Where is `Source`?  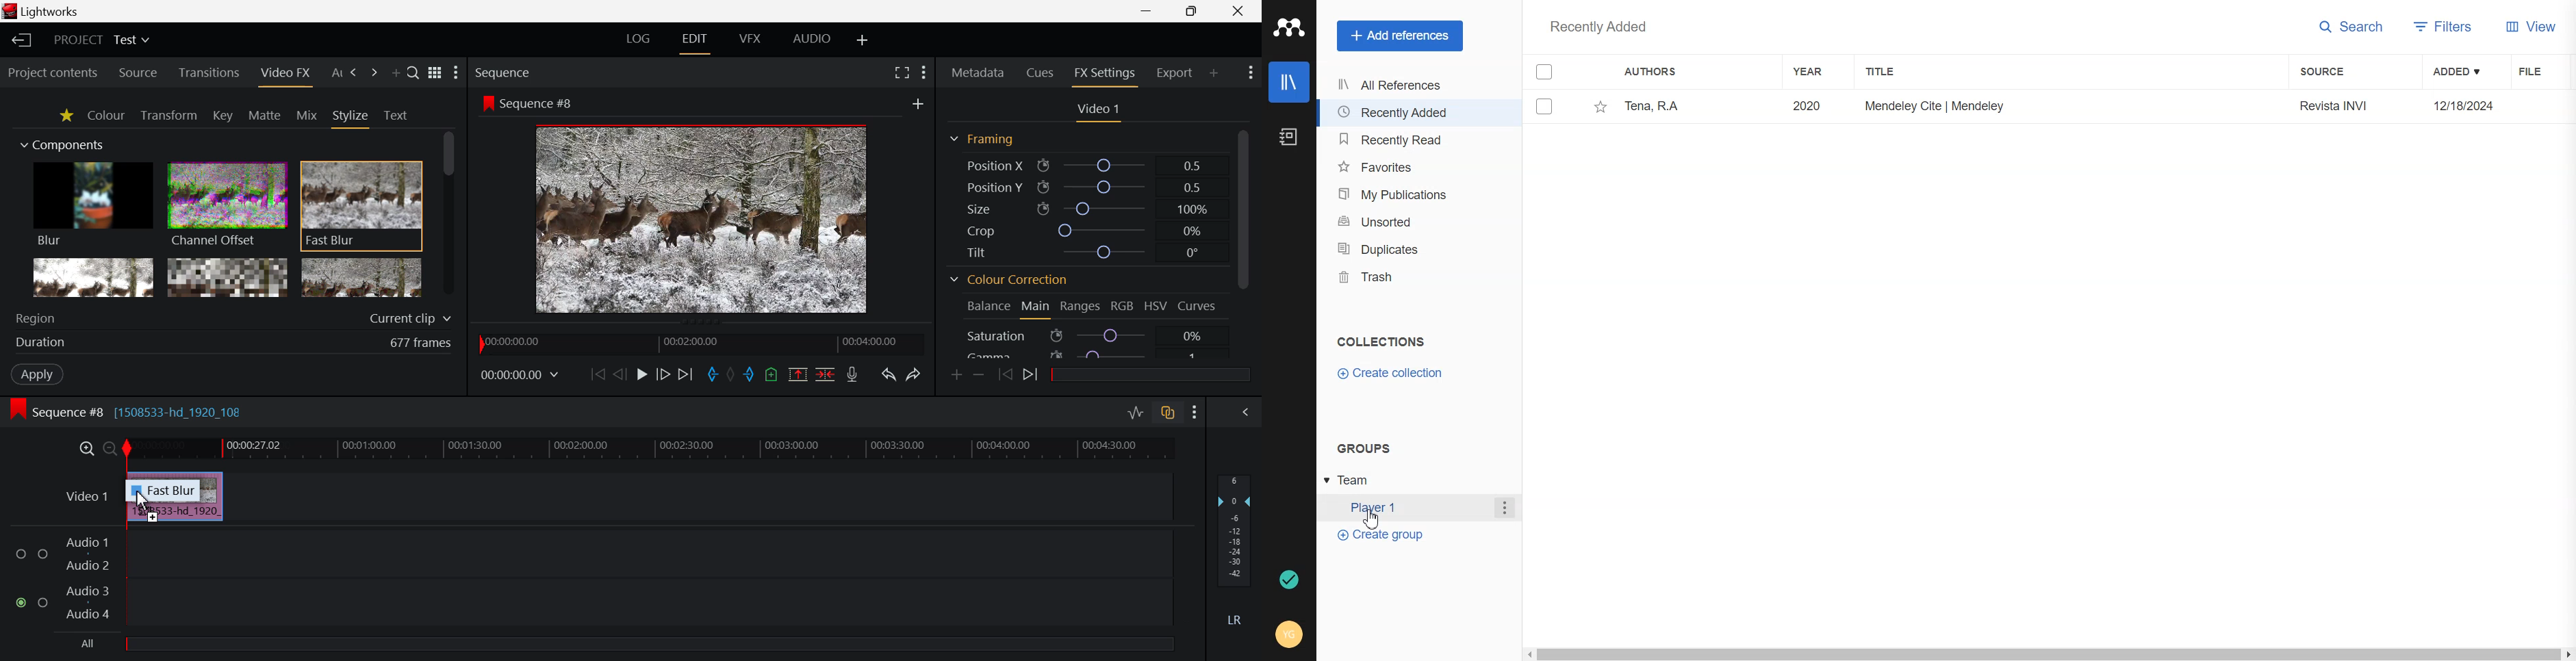 Source is located at coordinates (2321, 71).